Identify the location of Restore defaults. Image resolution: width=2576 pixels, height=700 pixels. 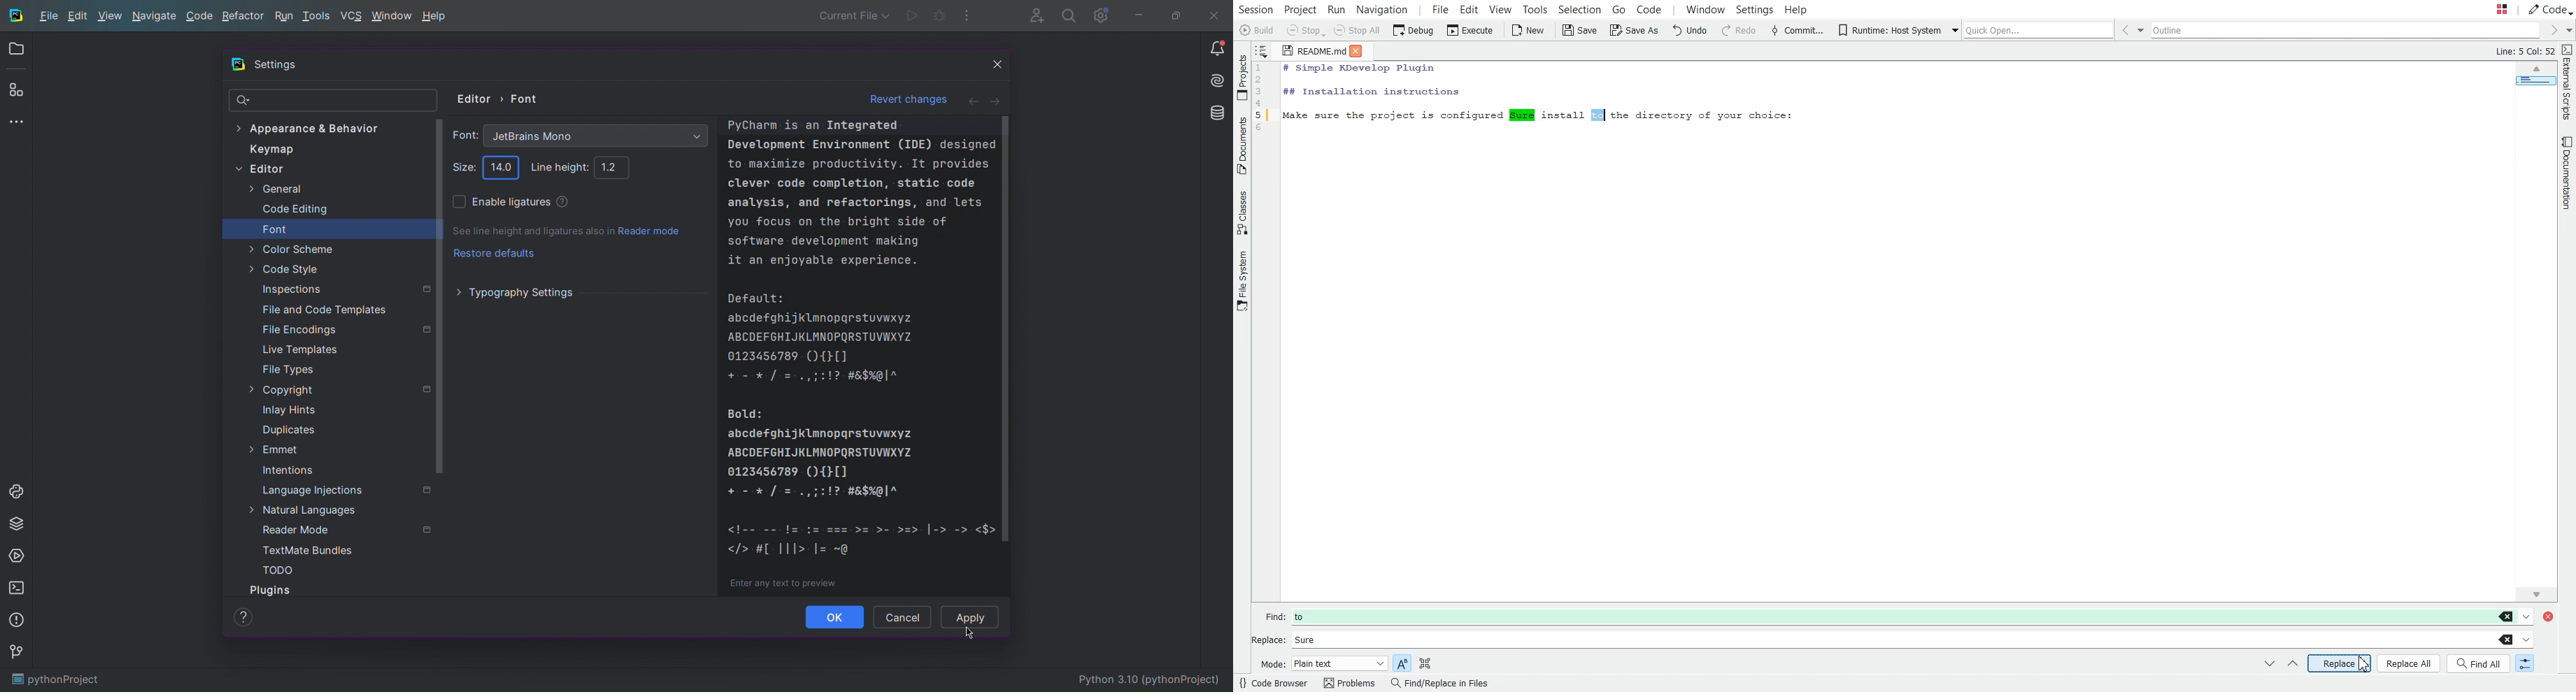
(493, 253).